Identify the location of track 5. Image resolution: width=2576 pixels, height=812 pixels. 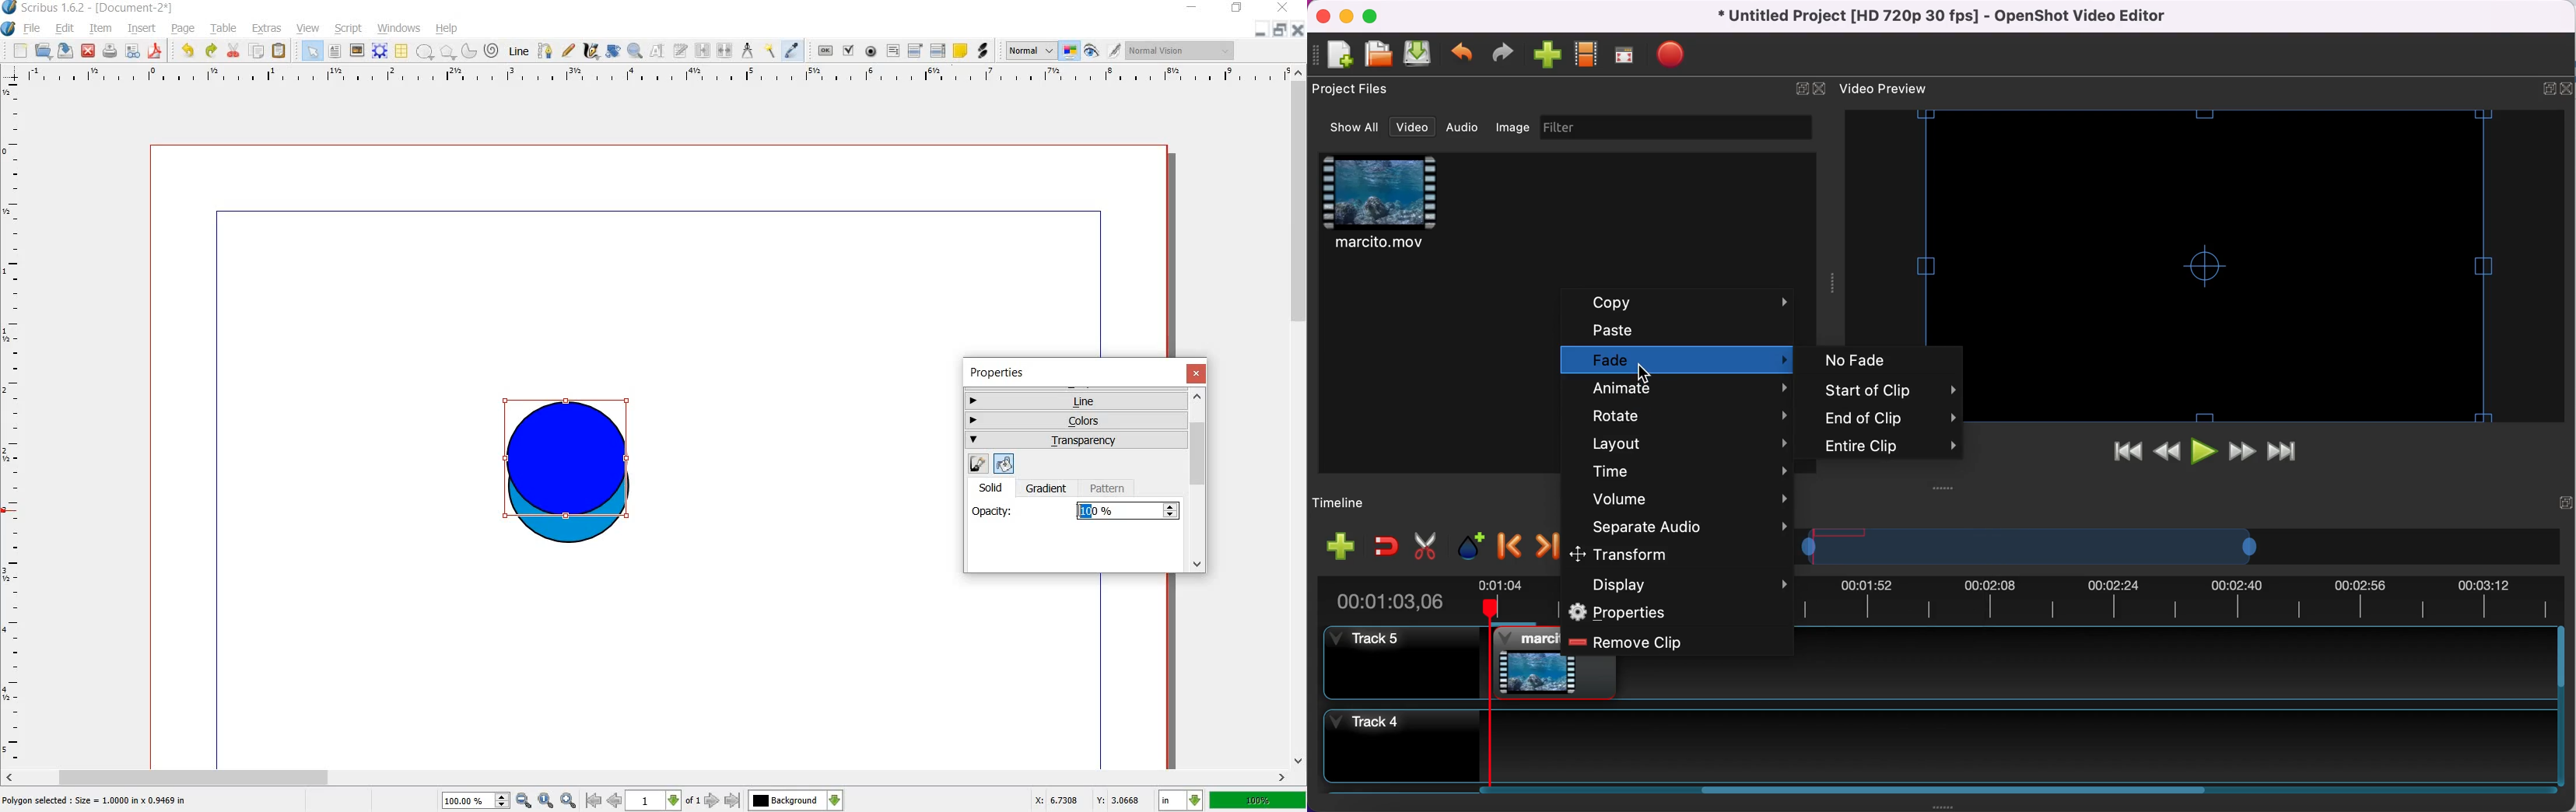
(1401, 666).